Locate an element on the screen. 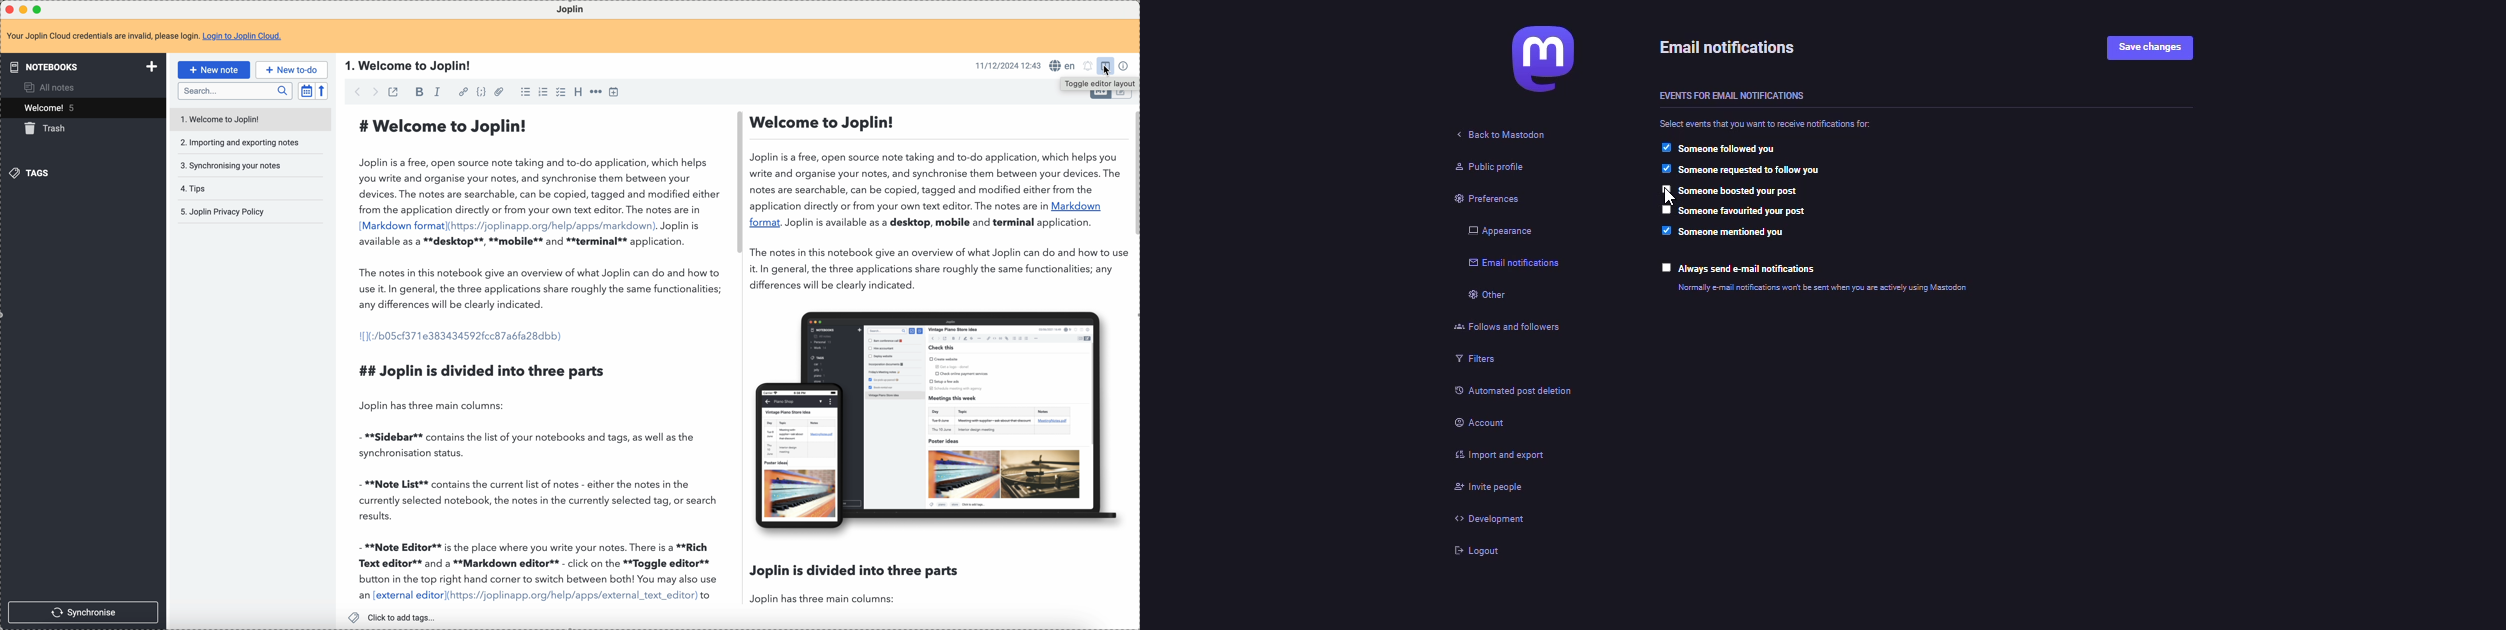 The width and height of the screenshot is (2520, 644). notebooks is located at coordinates (81, 67).